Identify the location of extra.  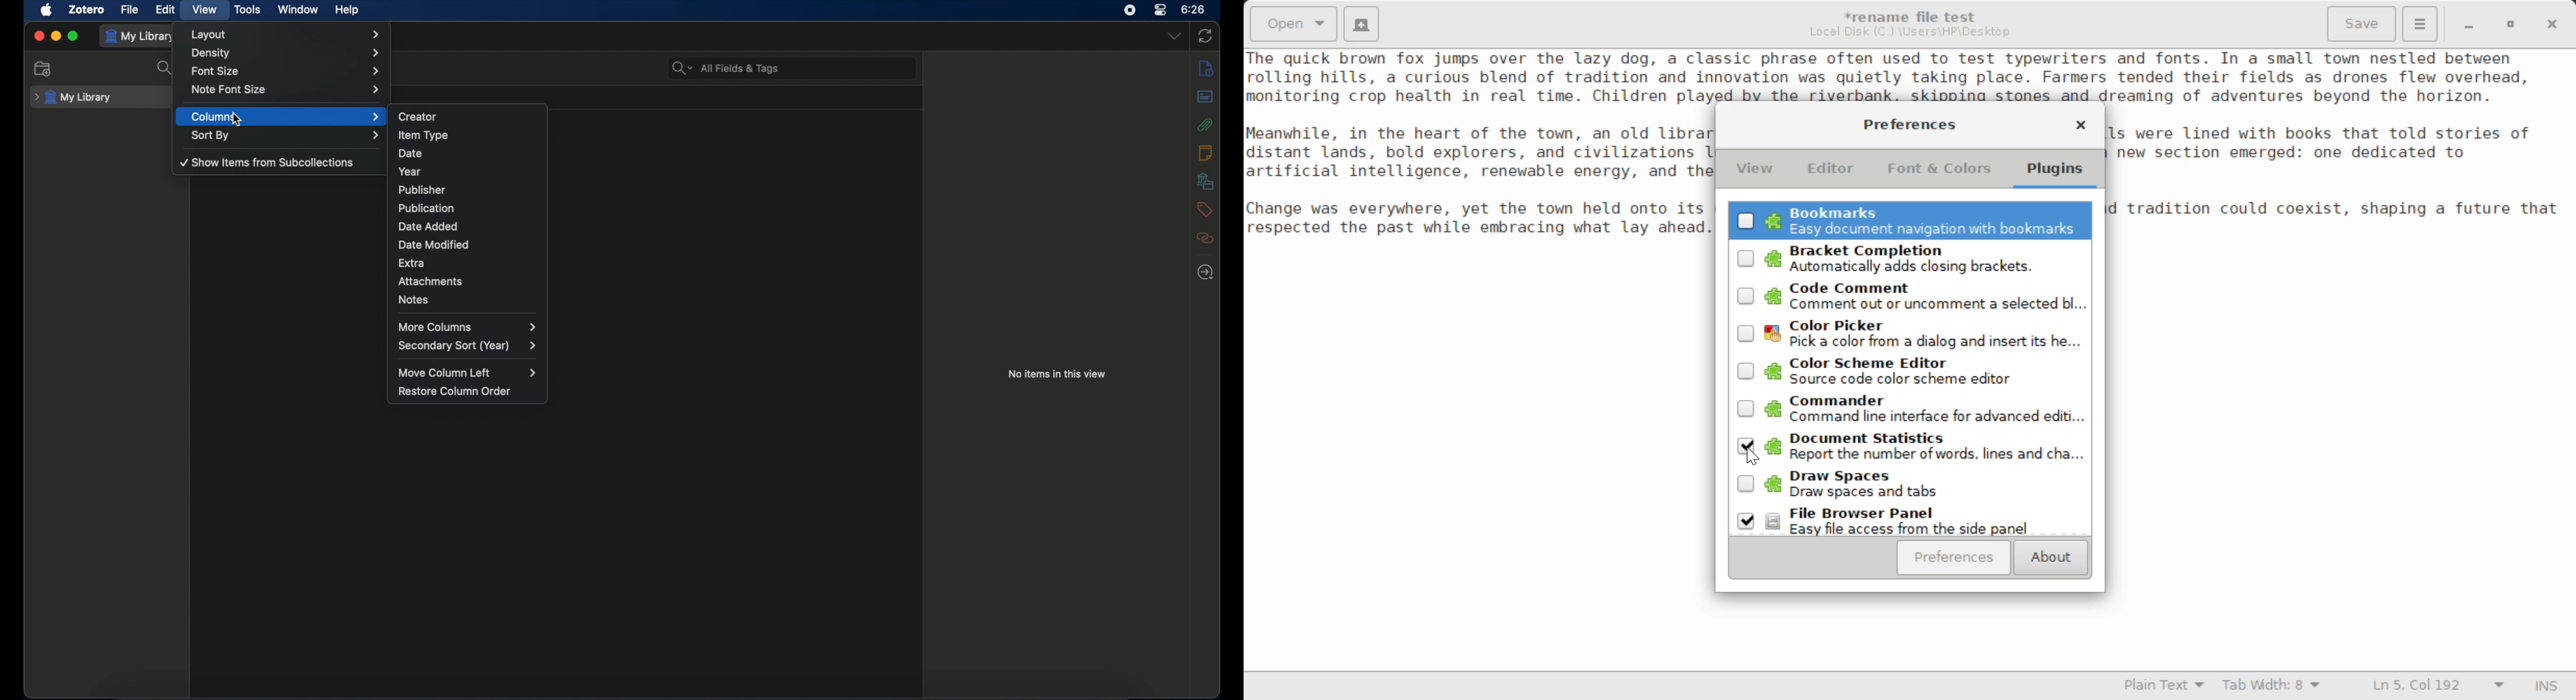
(468, 263).